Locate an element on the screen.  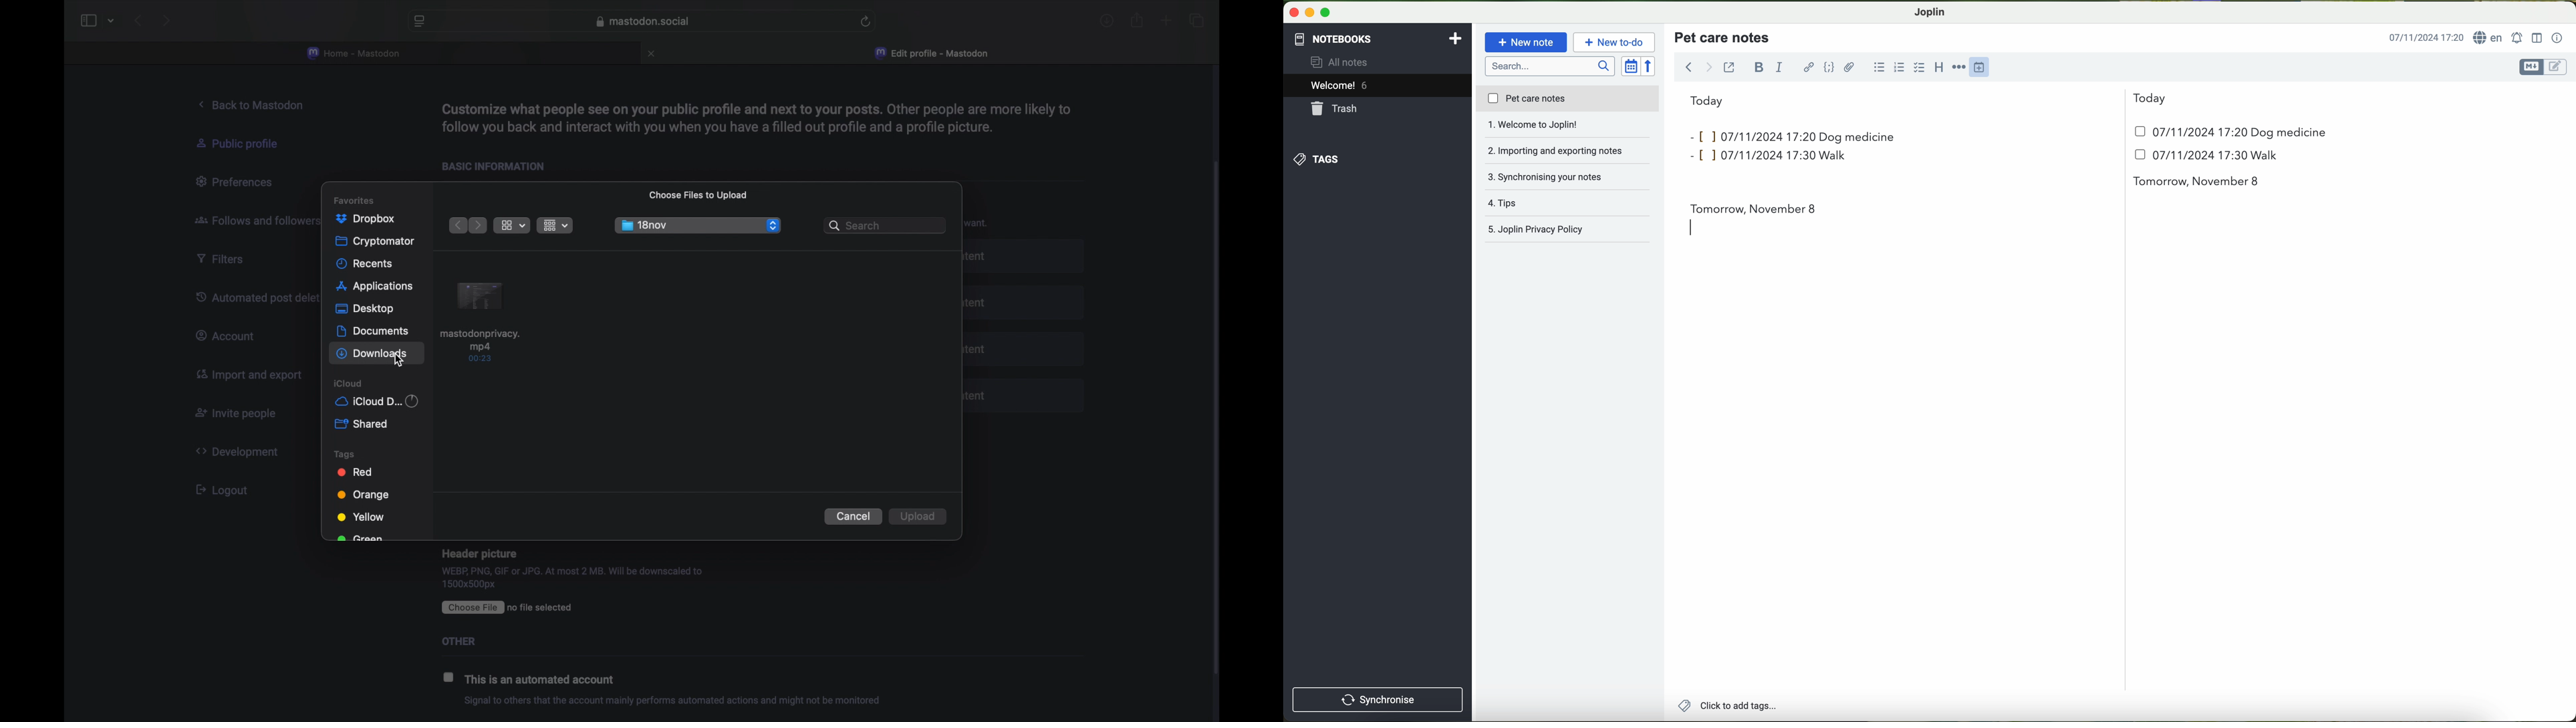
notebooks is located at coordinates (1332, 37).